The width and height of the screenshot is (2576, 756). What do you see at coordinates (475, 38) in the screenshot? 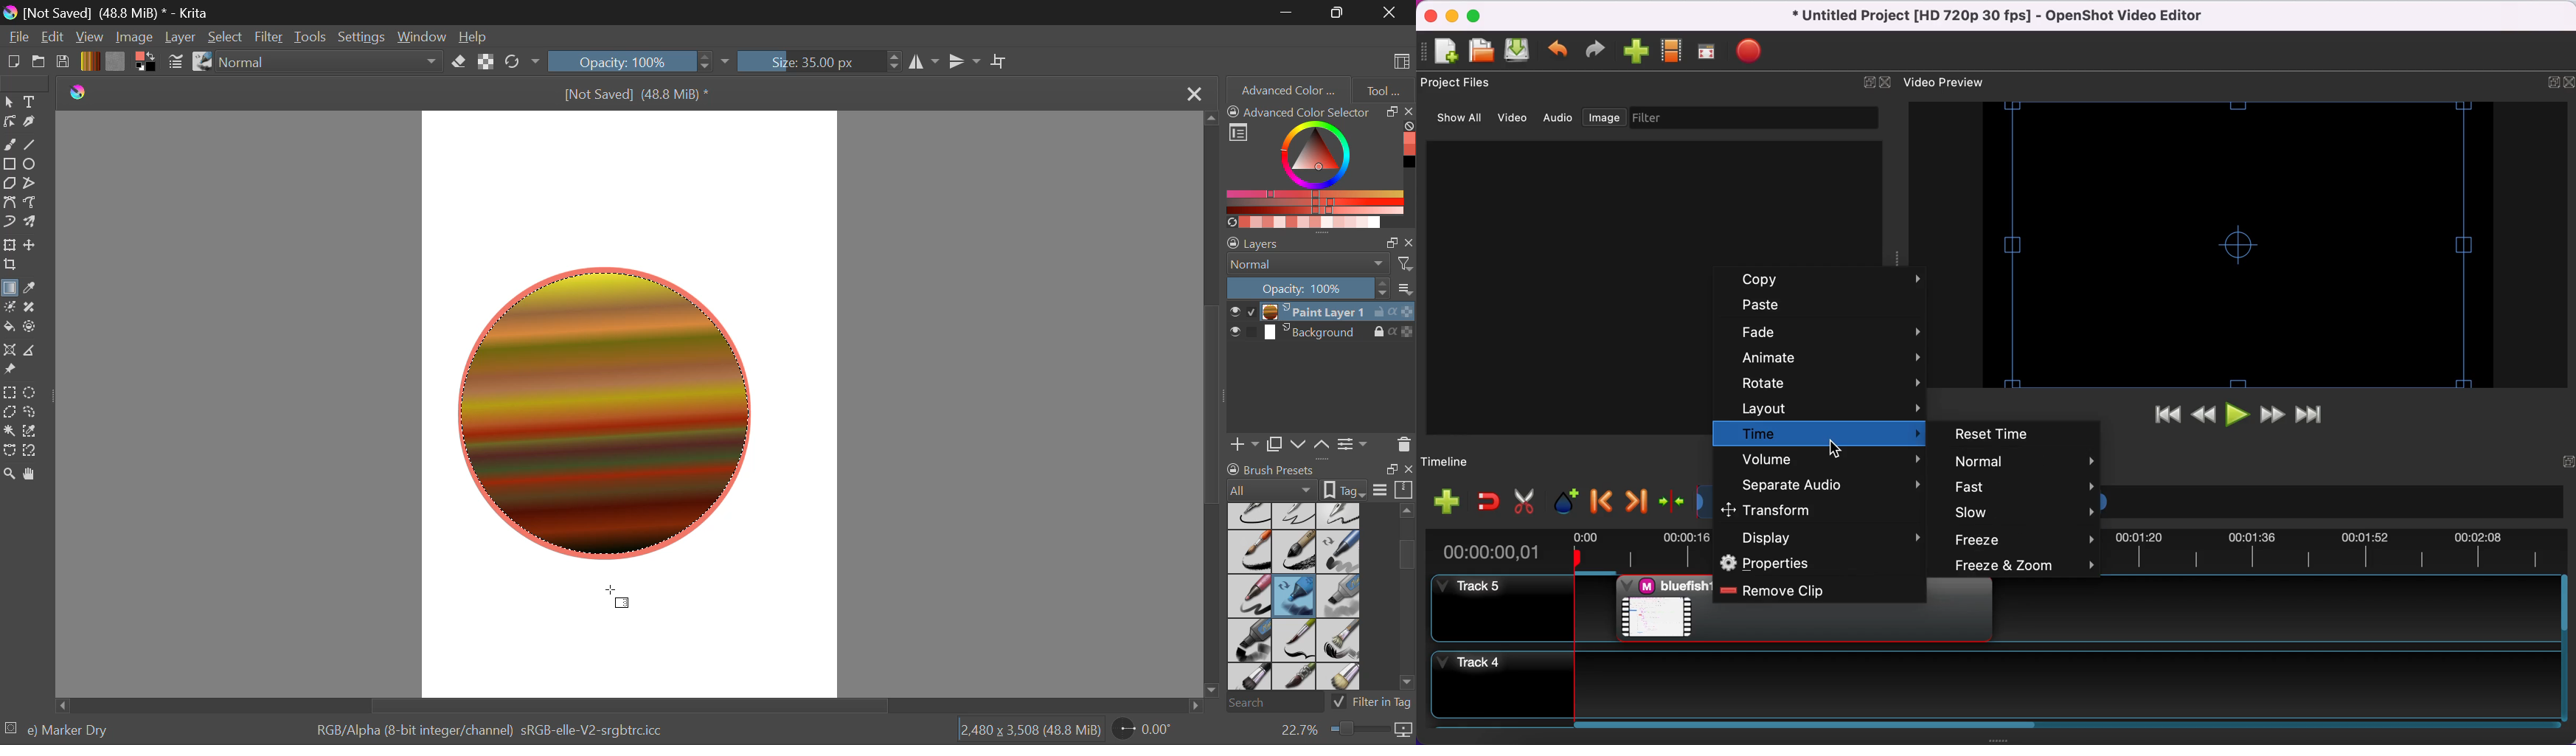
I see `Help` at bounding box center [475, 38].